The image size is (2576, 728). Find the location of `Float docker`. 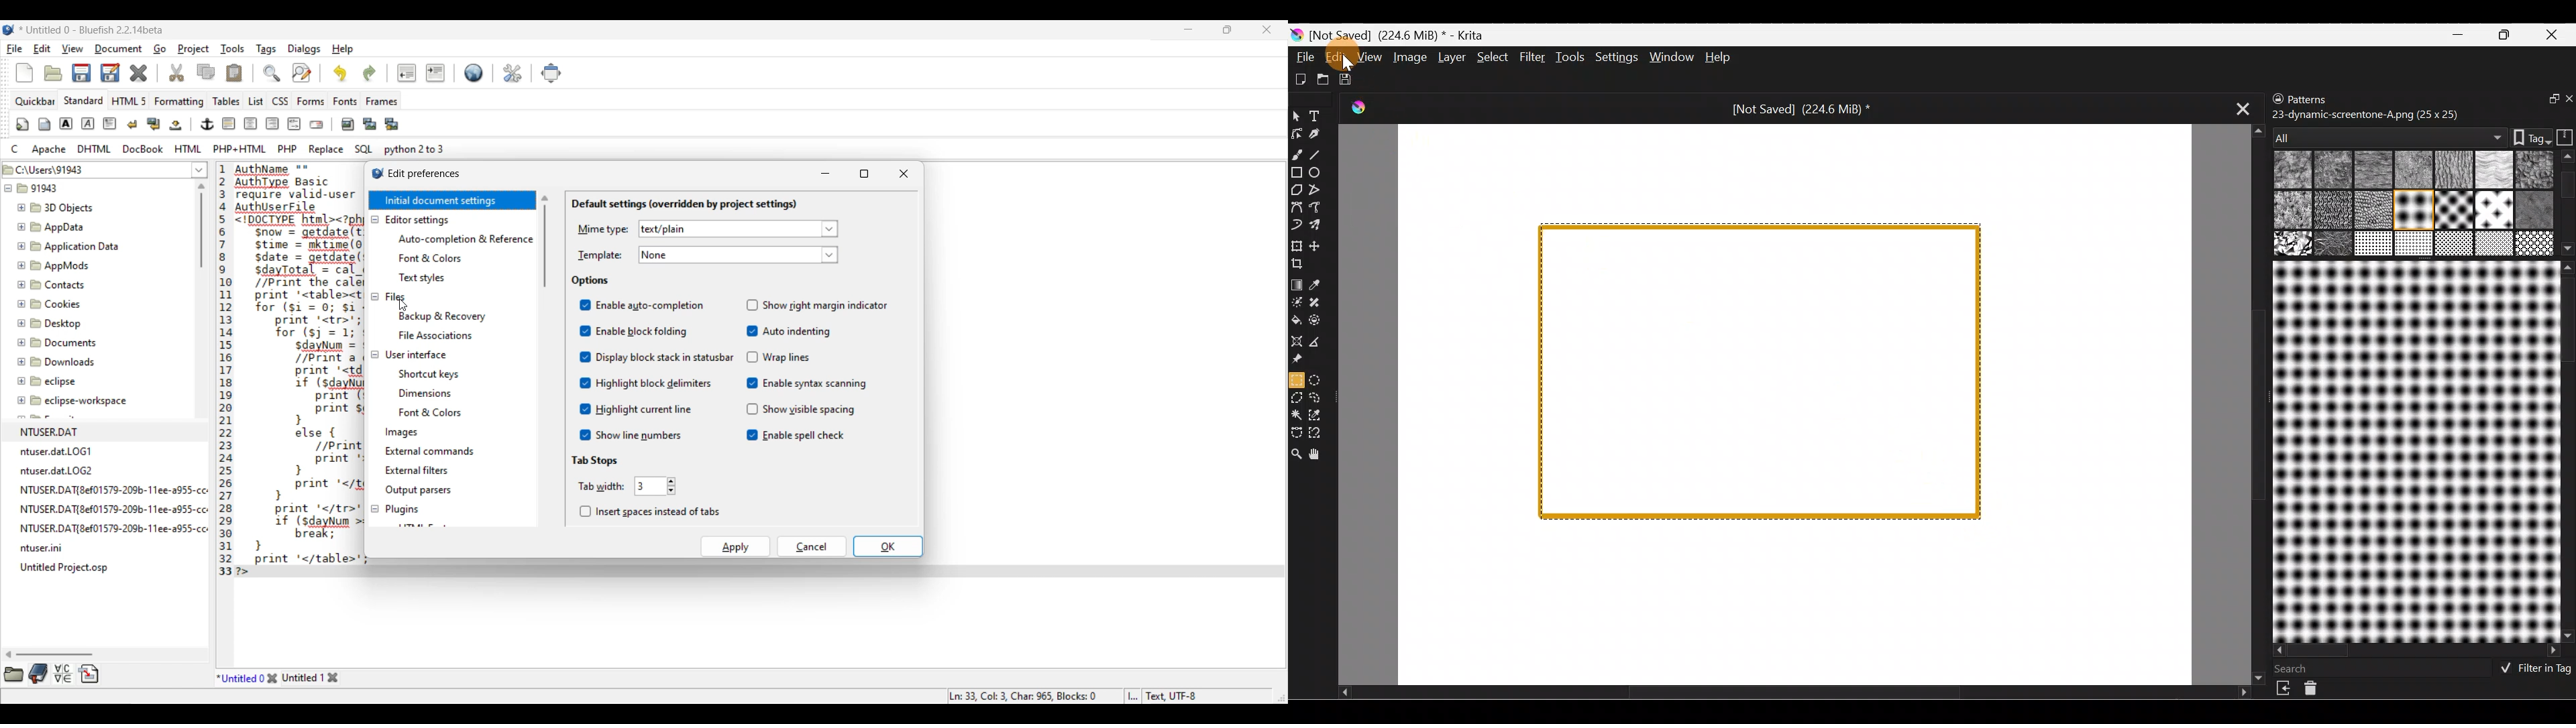

Float docker is located at coordinates (2545, 100).